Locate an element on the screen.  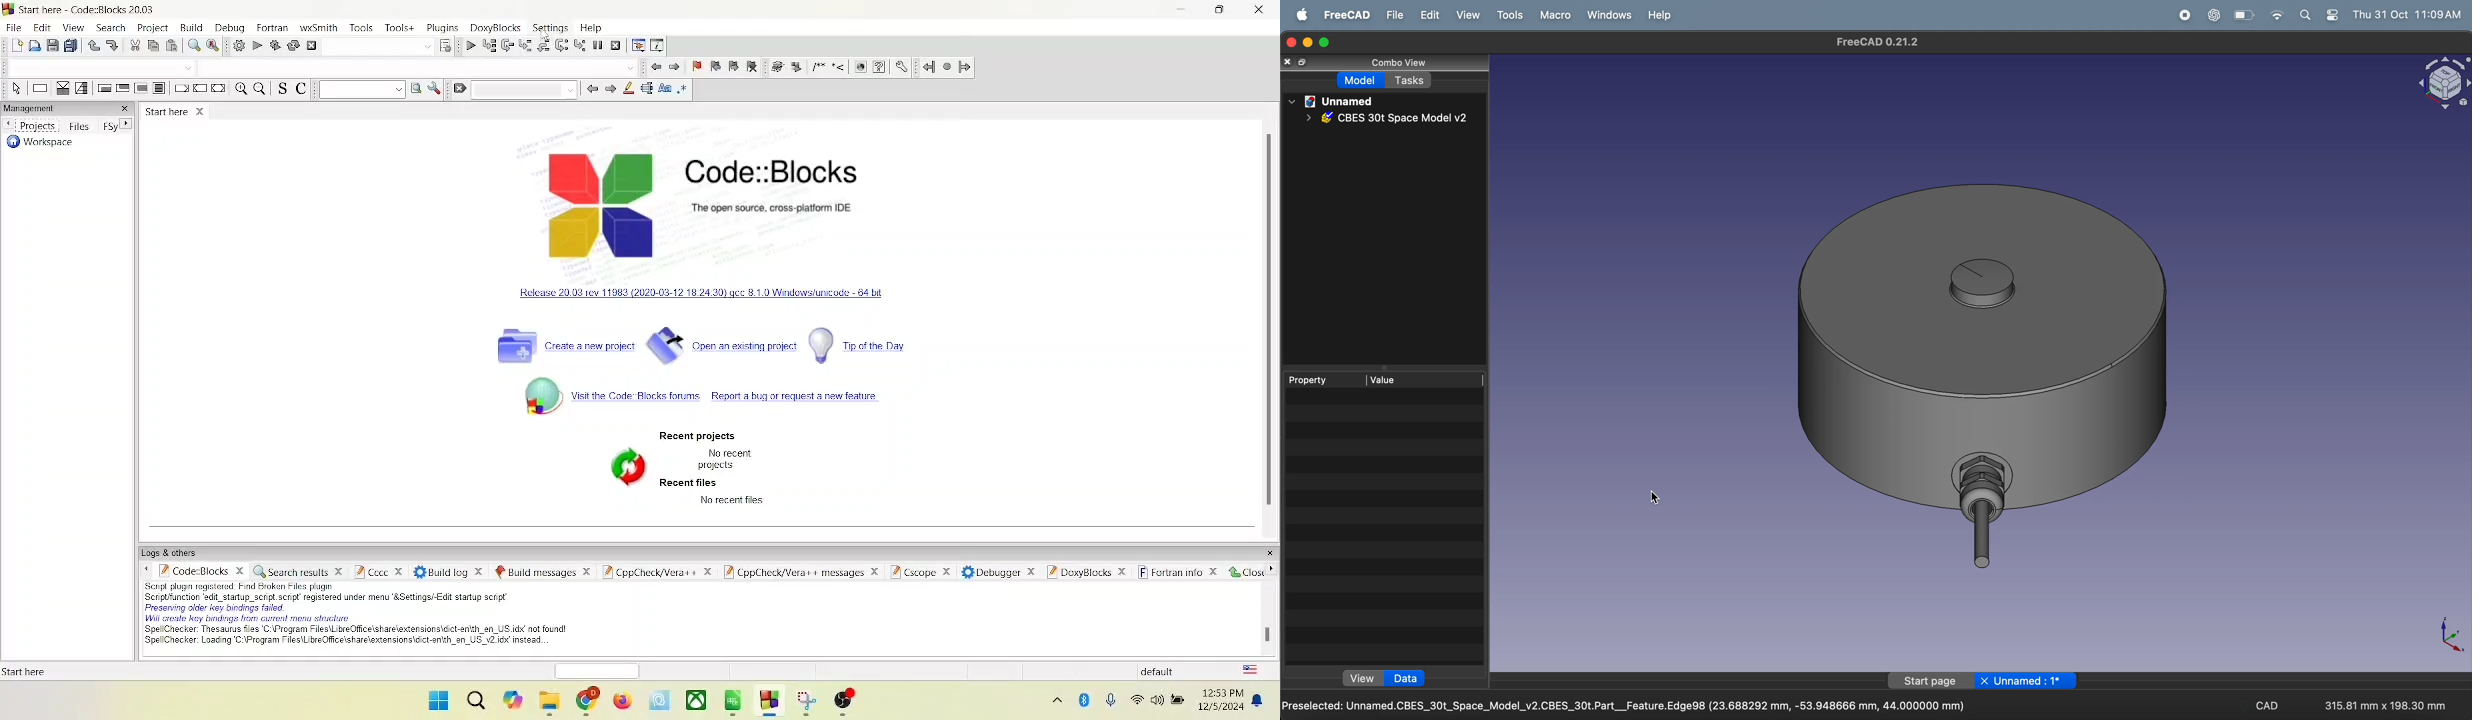
close is located at coordinates (1291, 42).